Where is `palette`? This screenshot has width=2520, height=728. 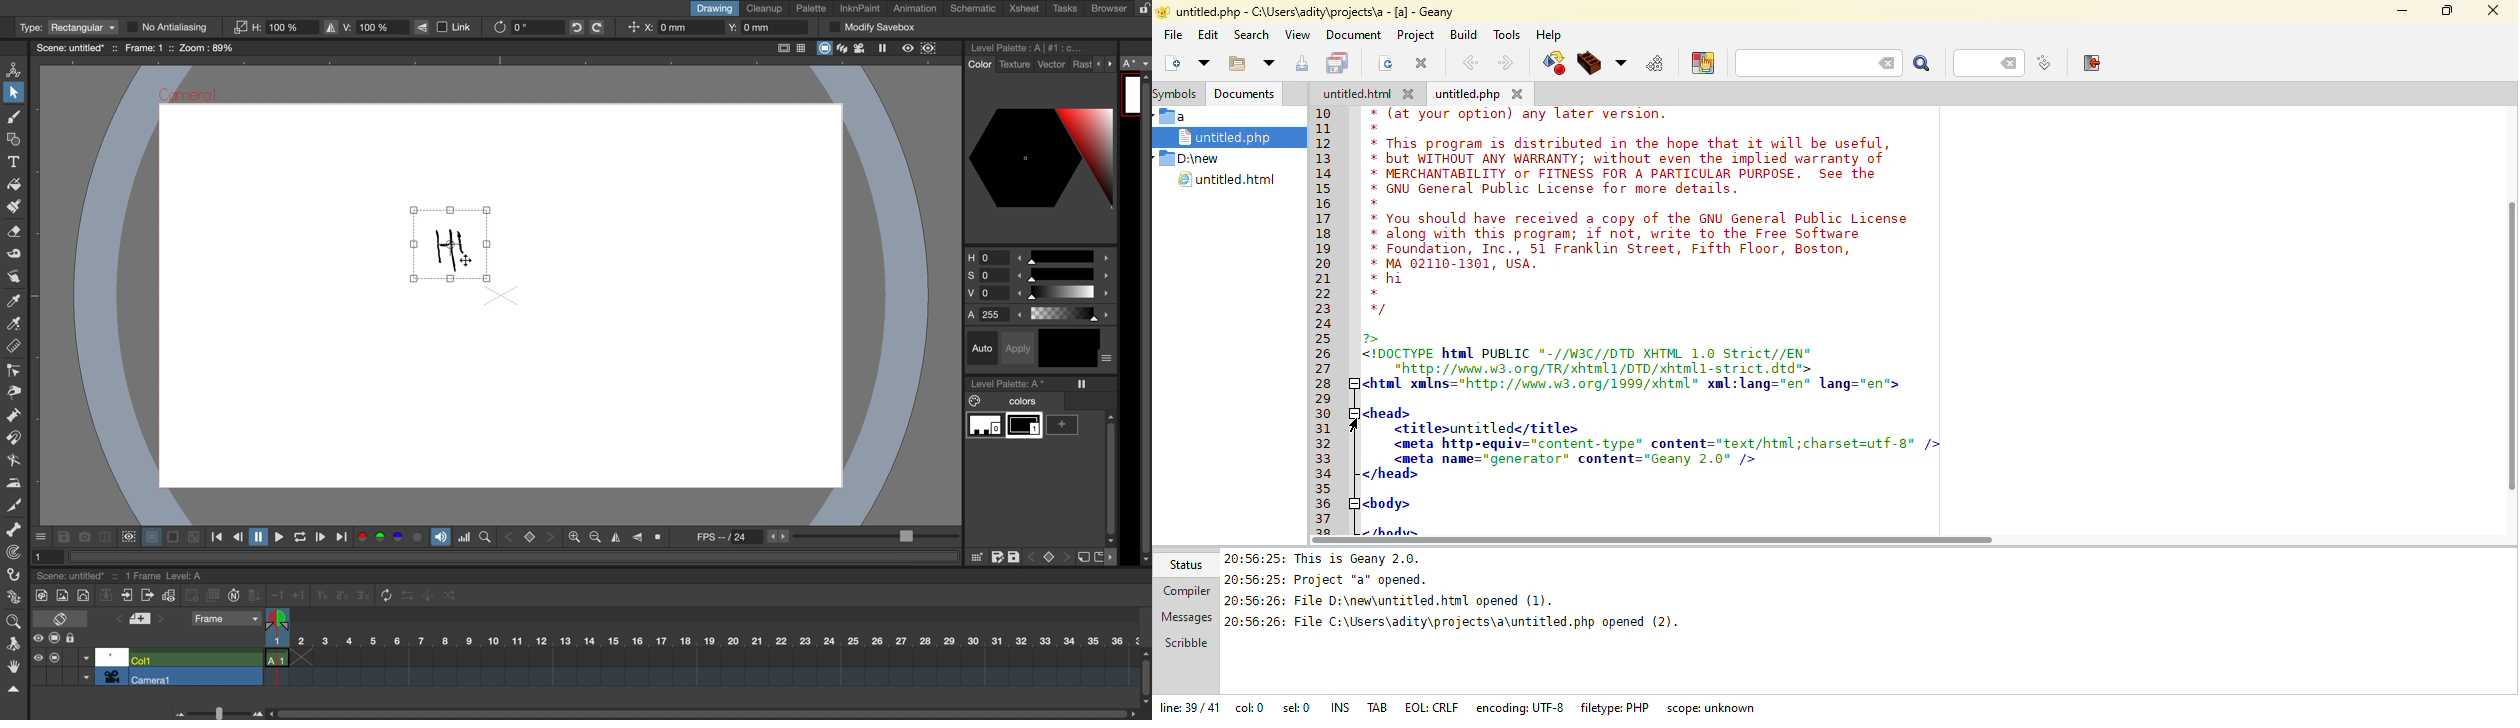 palette is located at coordinates (812, 9).